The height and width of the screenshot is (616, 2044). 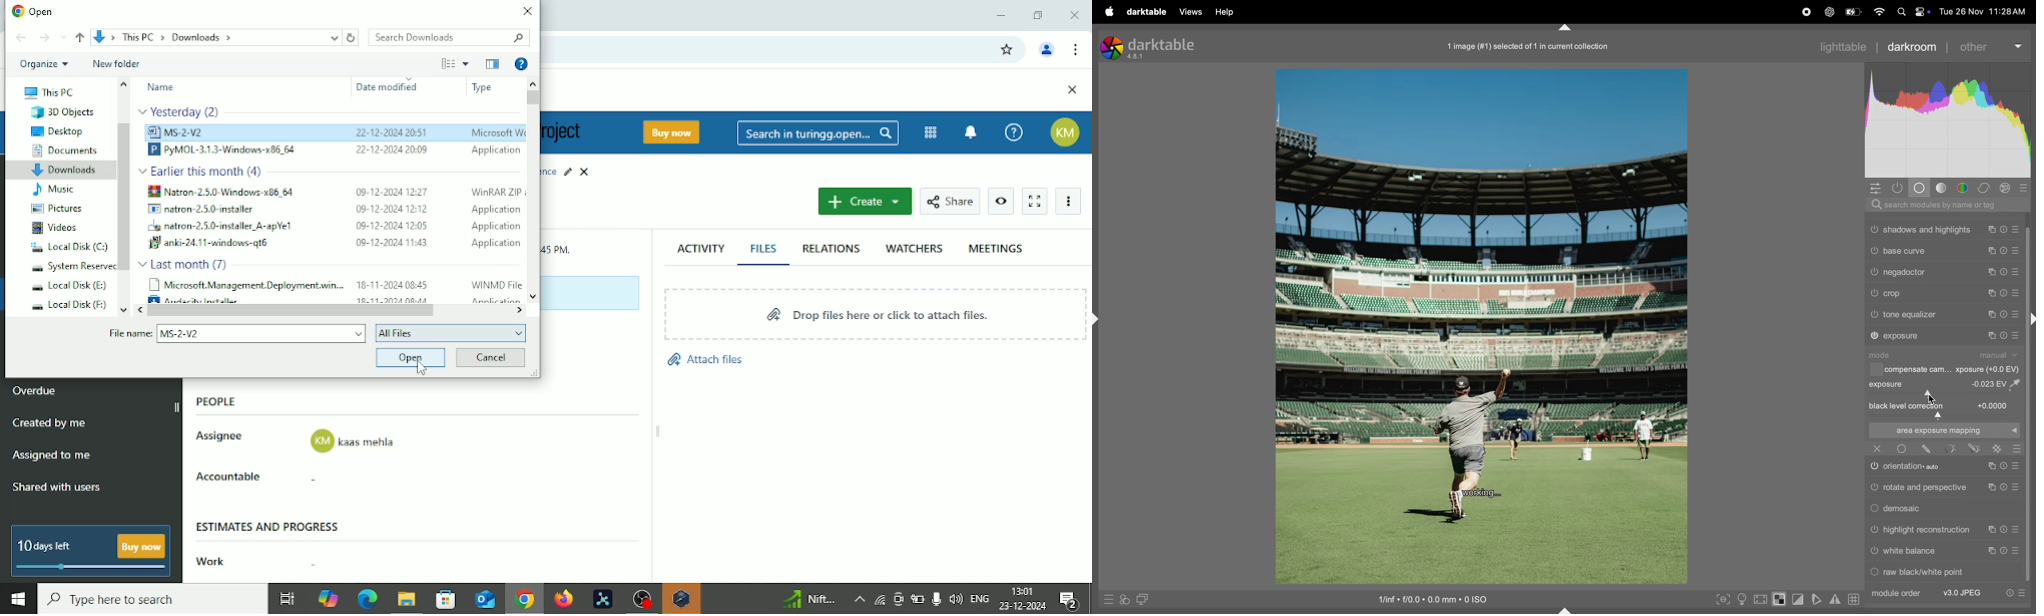 What do you see at coordinates (640, 599) in the screenshot?
I see `OBS Studio` at bounding box center [640, 599].